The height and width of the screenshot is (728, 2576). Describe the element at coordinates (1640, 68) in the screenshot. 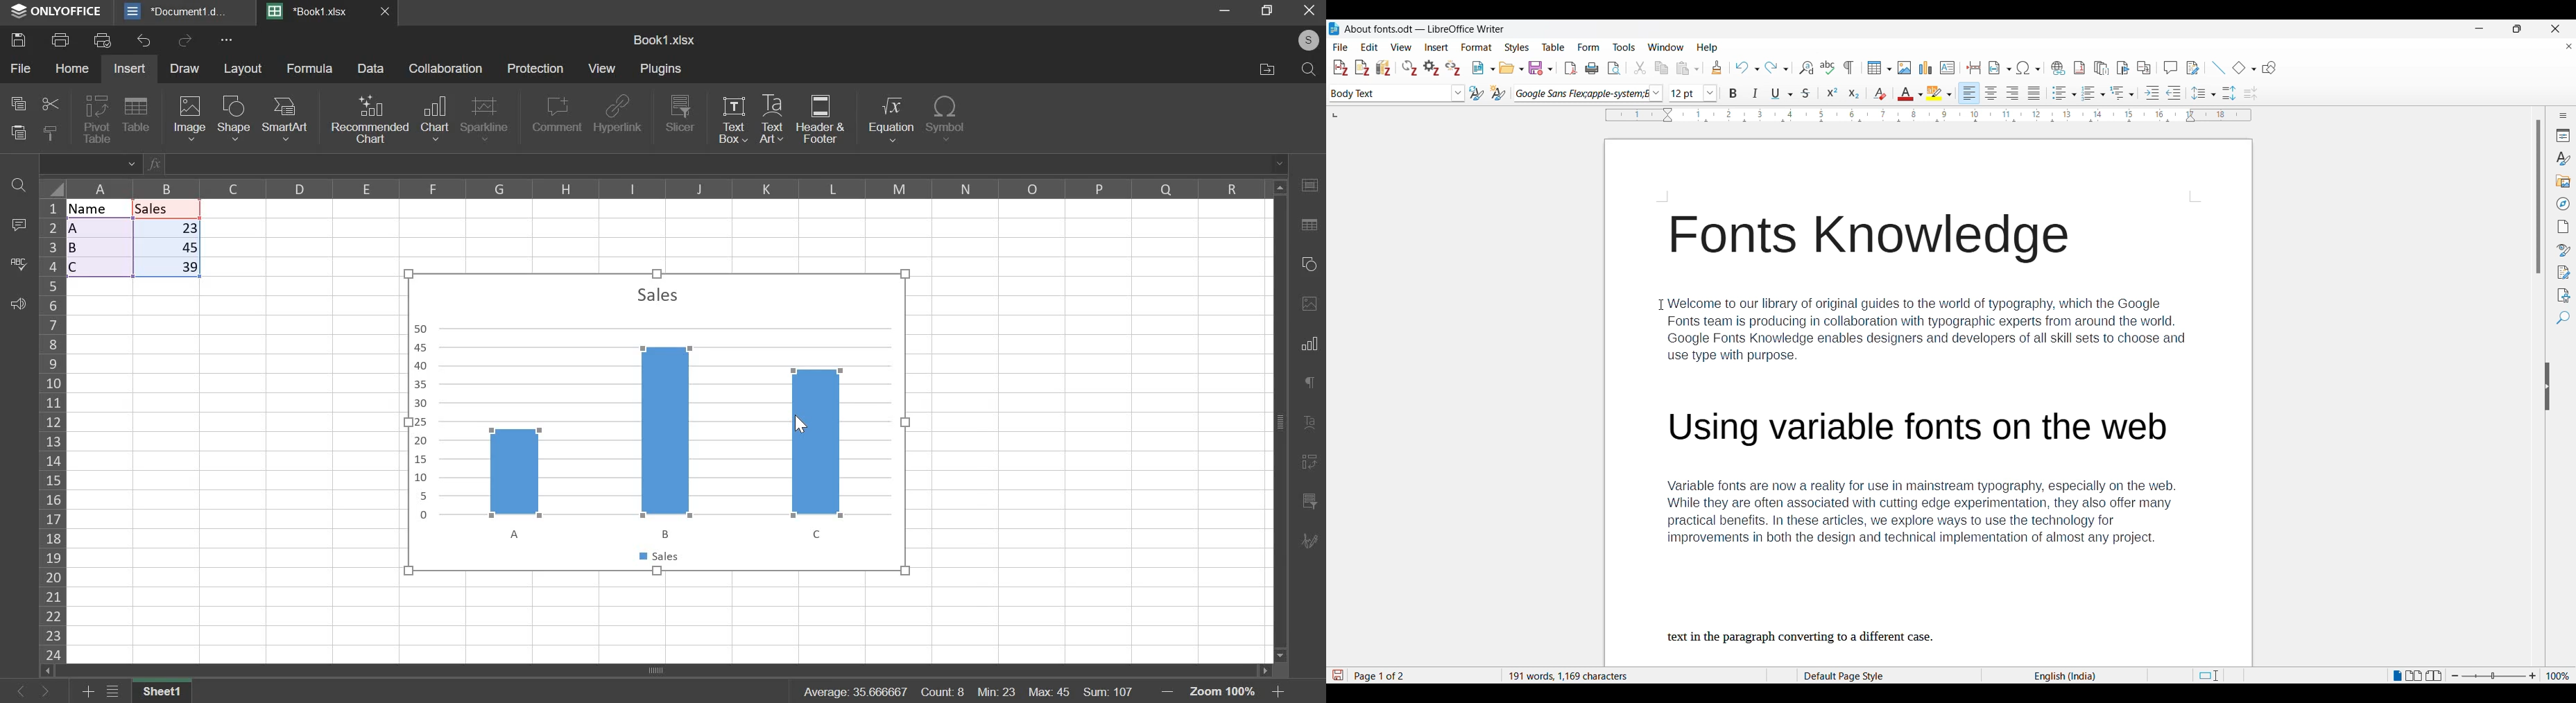

I see `Cut` at that location.